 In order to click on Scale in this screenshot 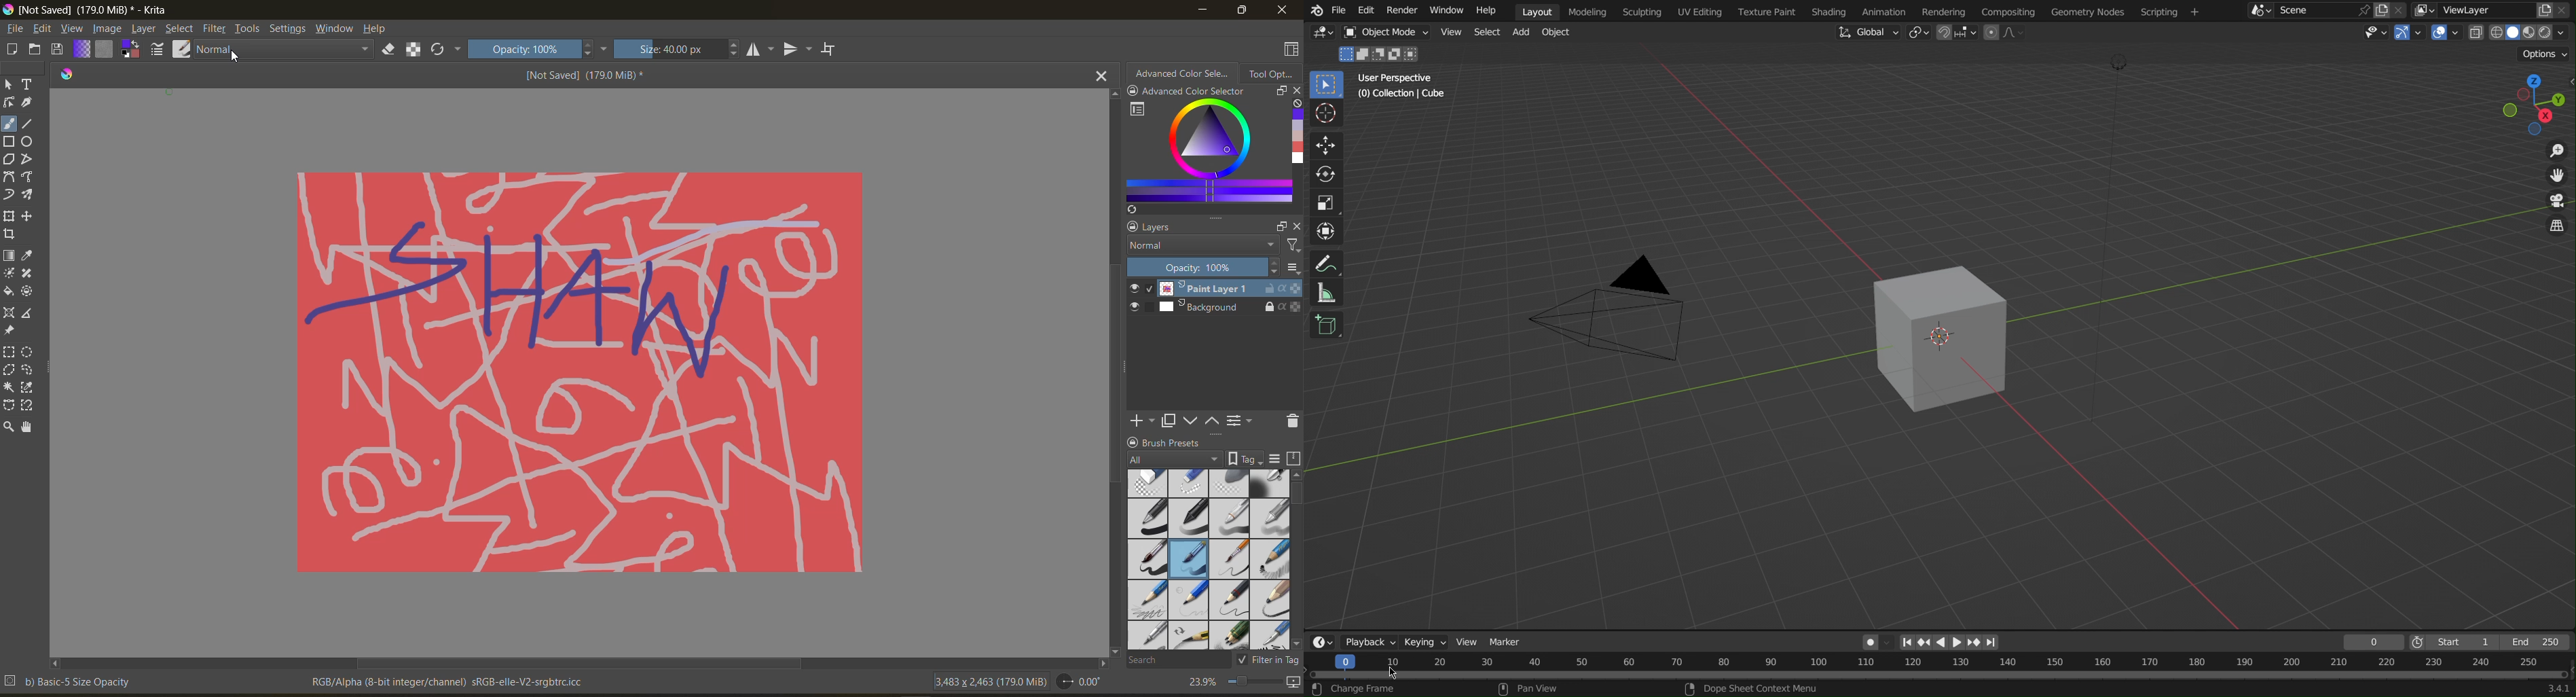, I will do `click(1326, 200)`.